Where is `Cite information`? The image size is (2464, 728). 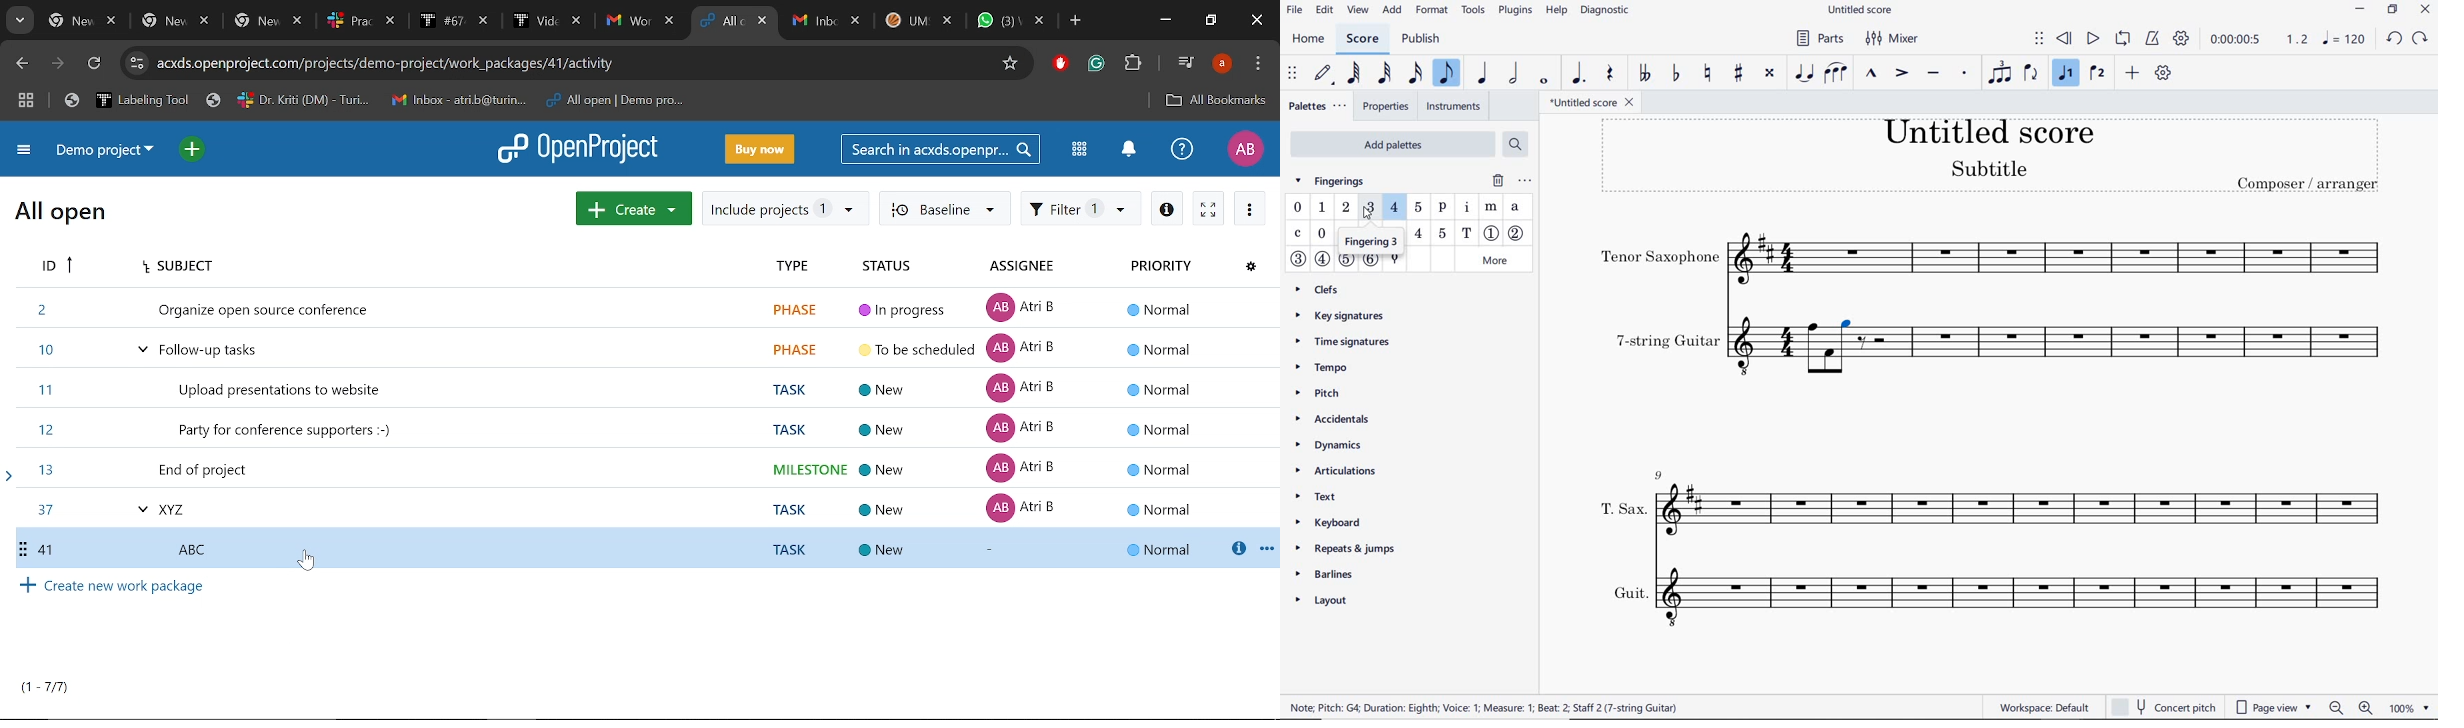 Cite information is located at coordinates (136, 63).